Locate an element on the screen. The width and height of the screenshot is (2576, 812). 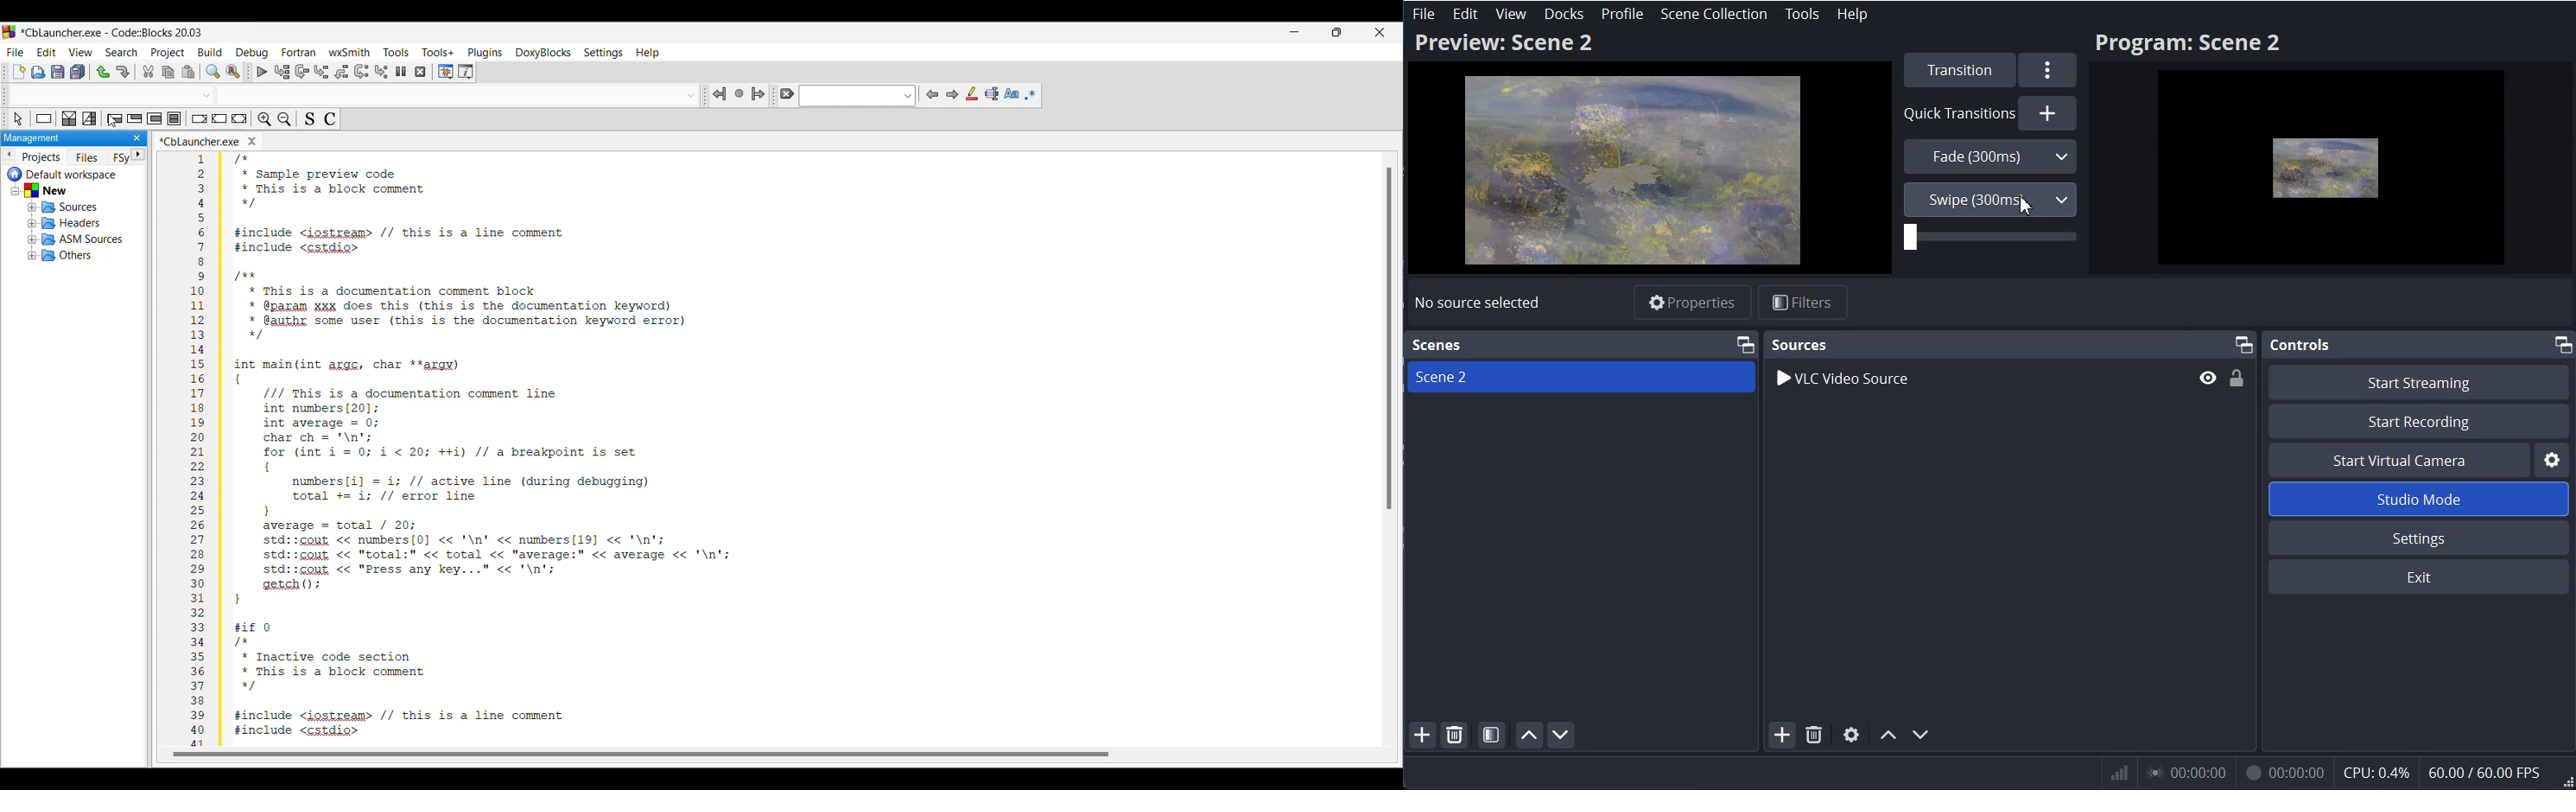
New is located at coordinates (19, 72).